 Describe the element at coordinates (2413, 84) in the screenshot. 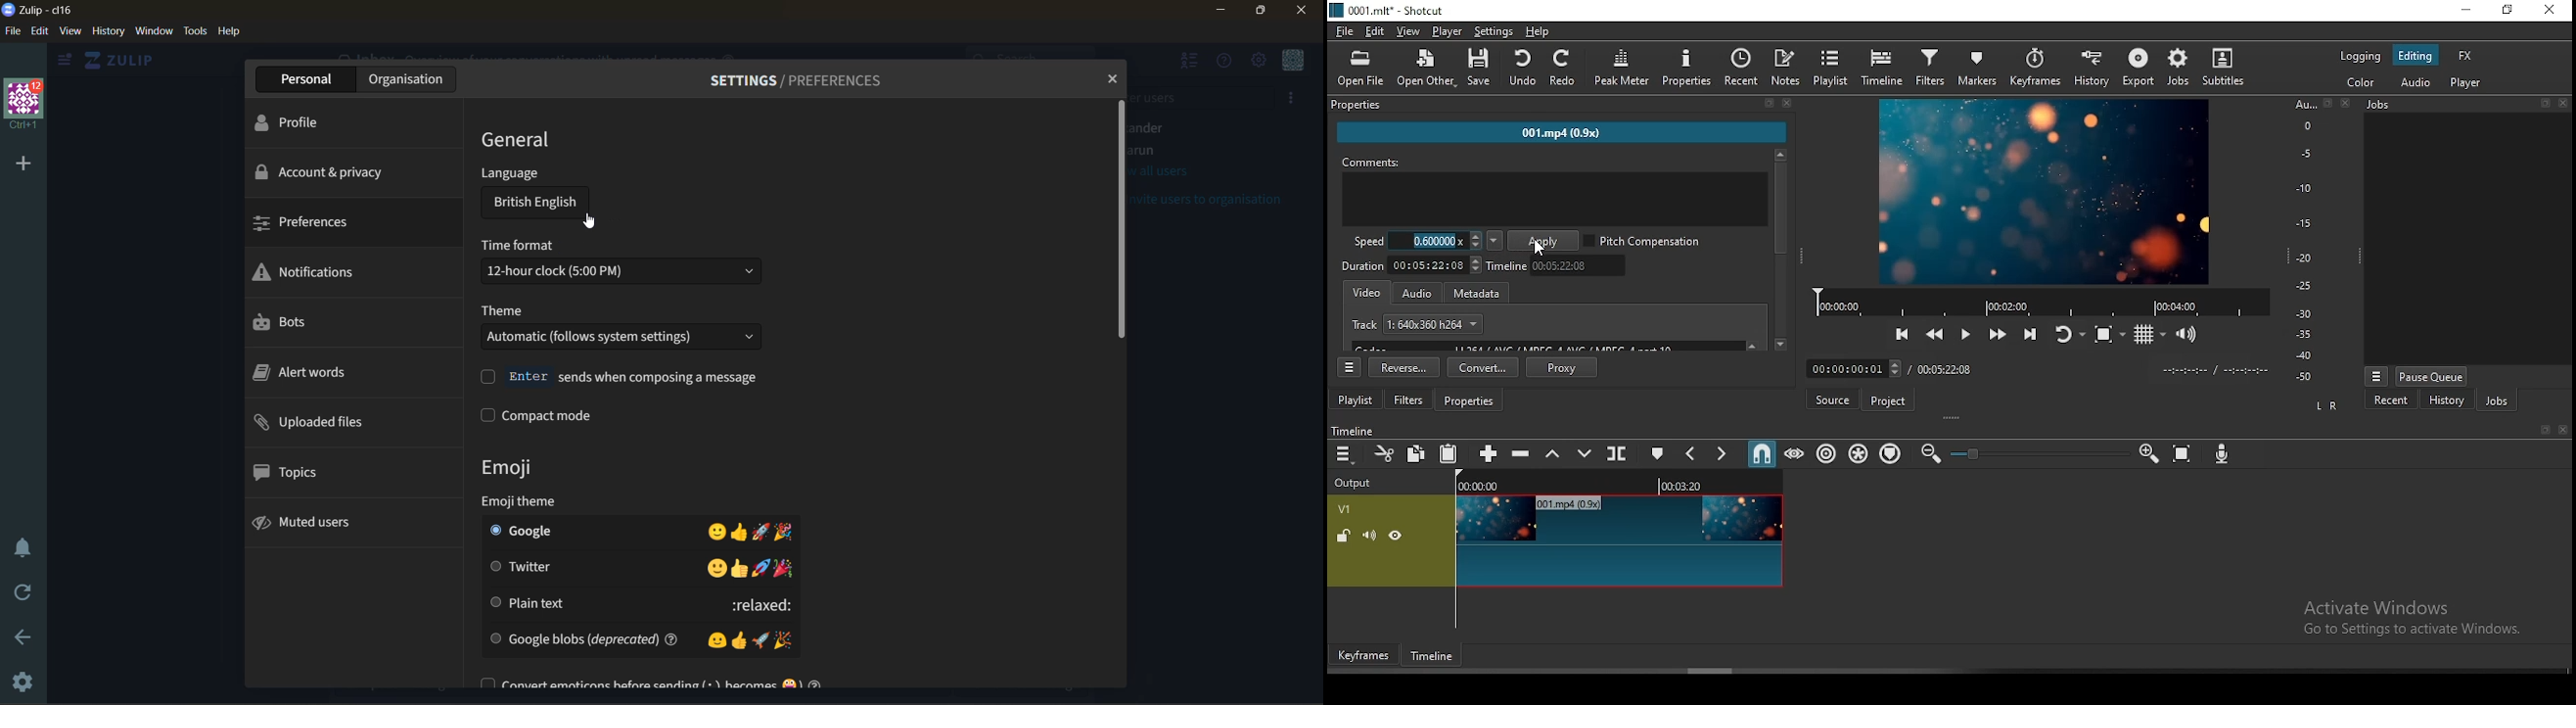

I see `audio` at that location.